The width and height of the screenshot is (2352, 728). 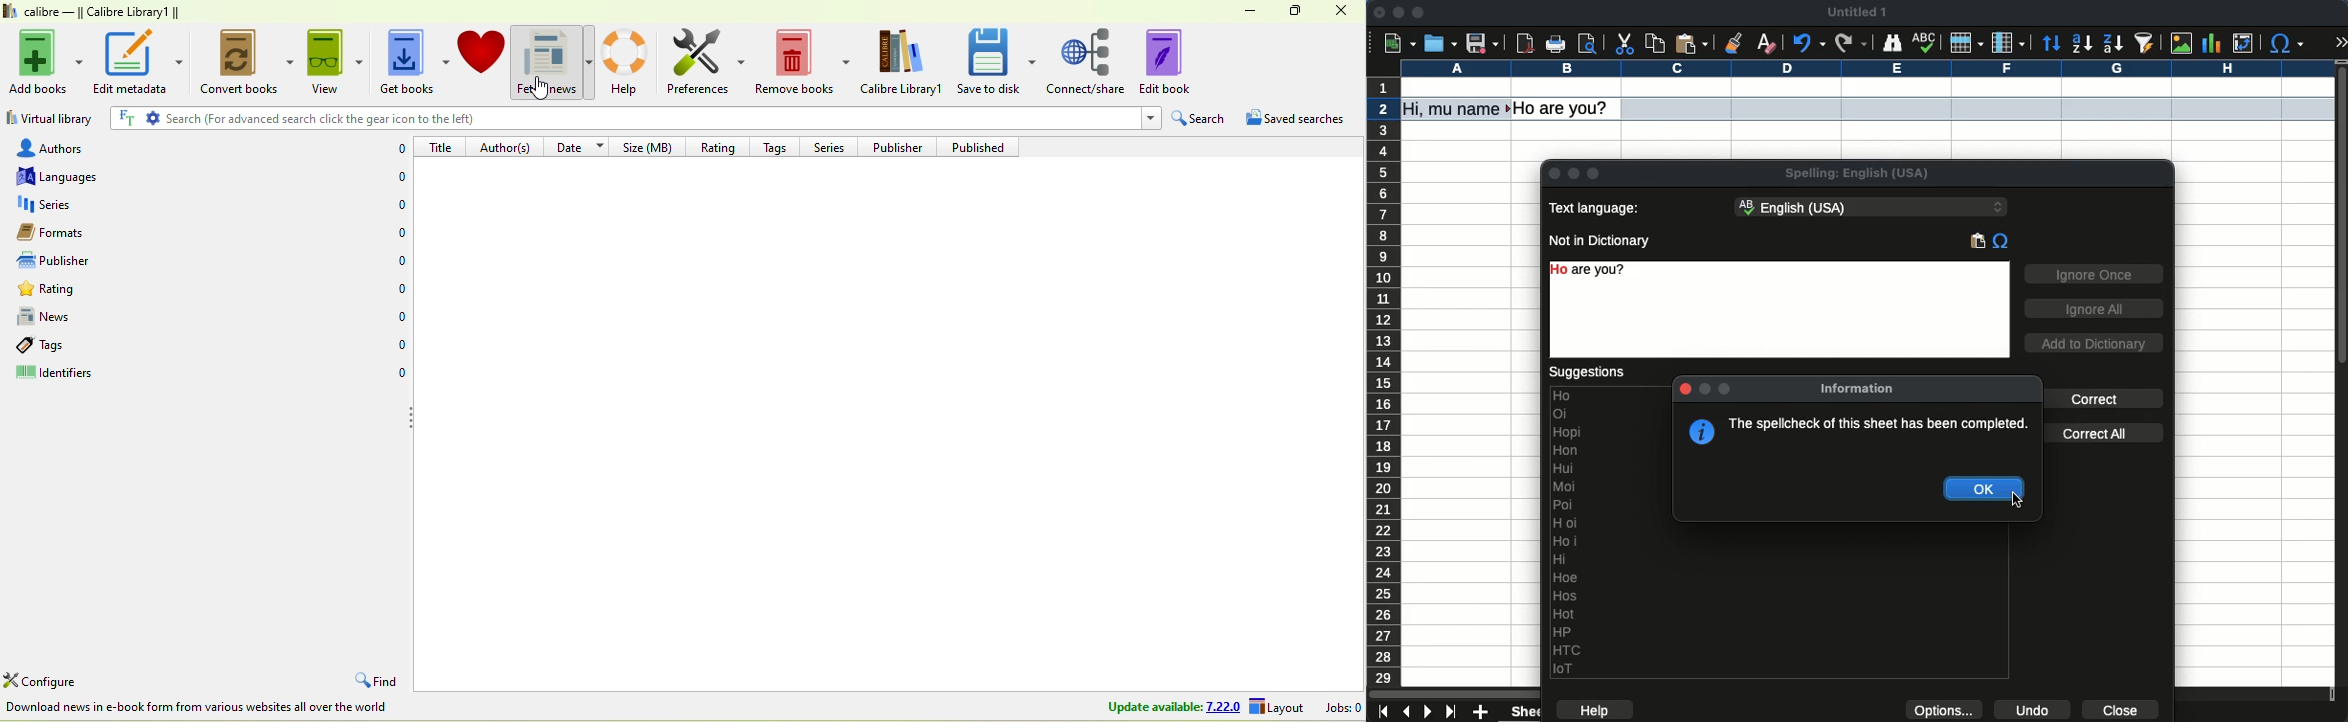 I want to click on Add books options, so click(x=81, y=59).